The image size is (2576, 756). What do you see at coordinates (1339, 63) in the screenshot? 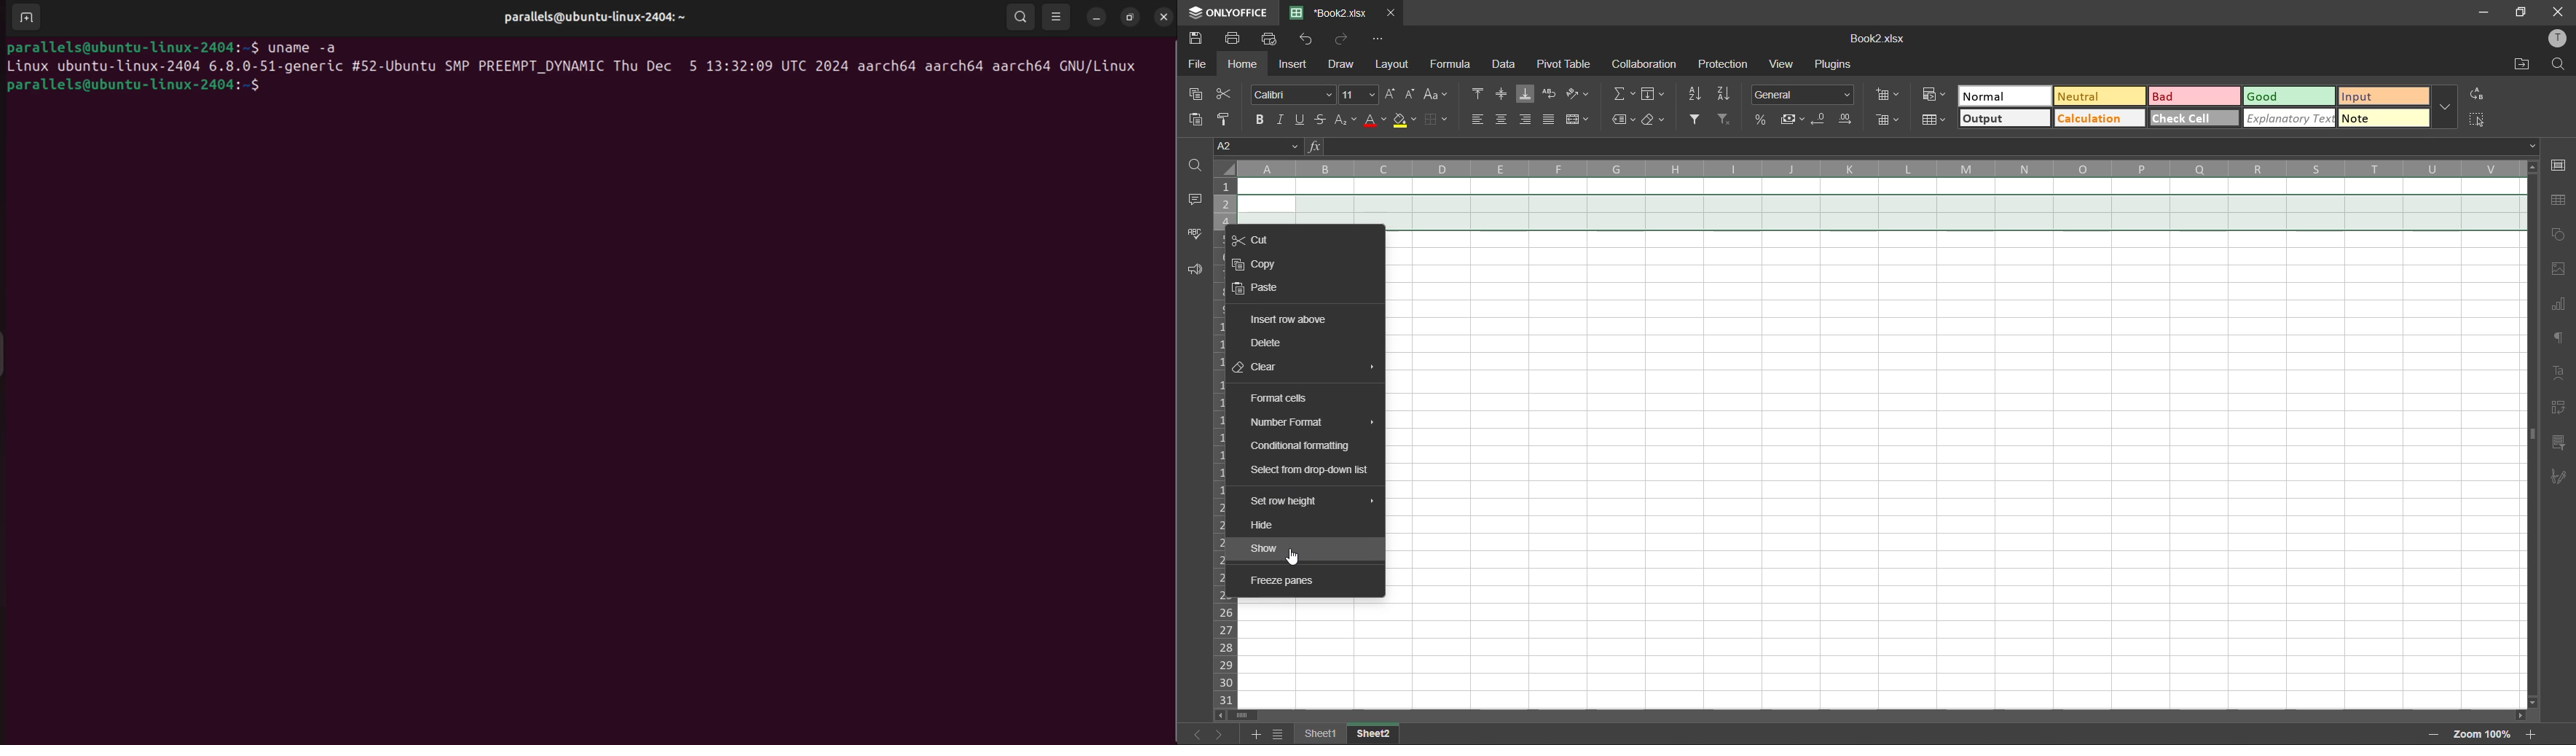
I see `draw` at bounding box center [1339, 63].